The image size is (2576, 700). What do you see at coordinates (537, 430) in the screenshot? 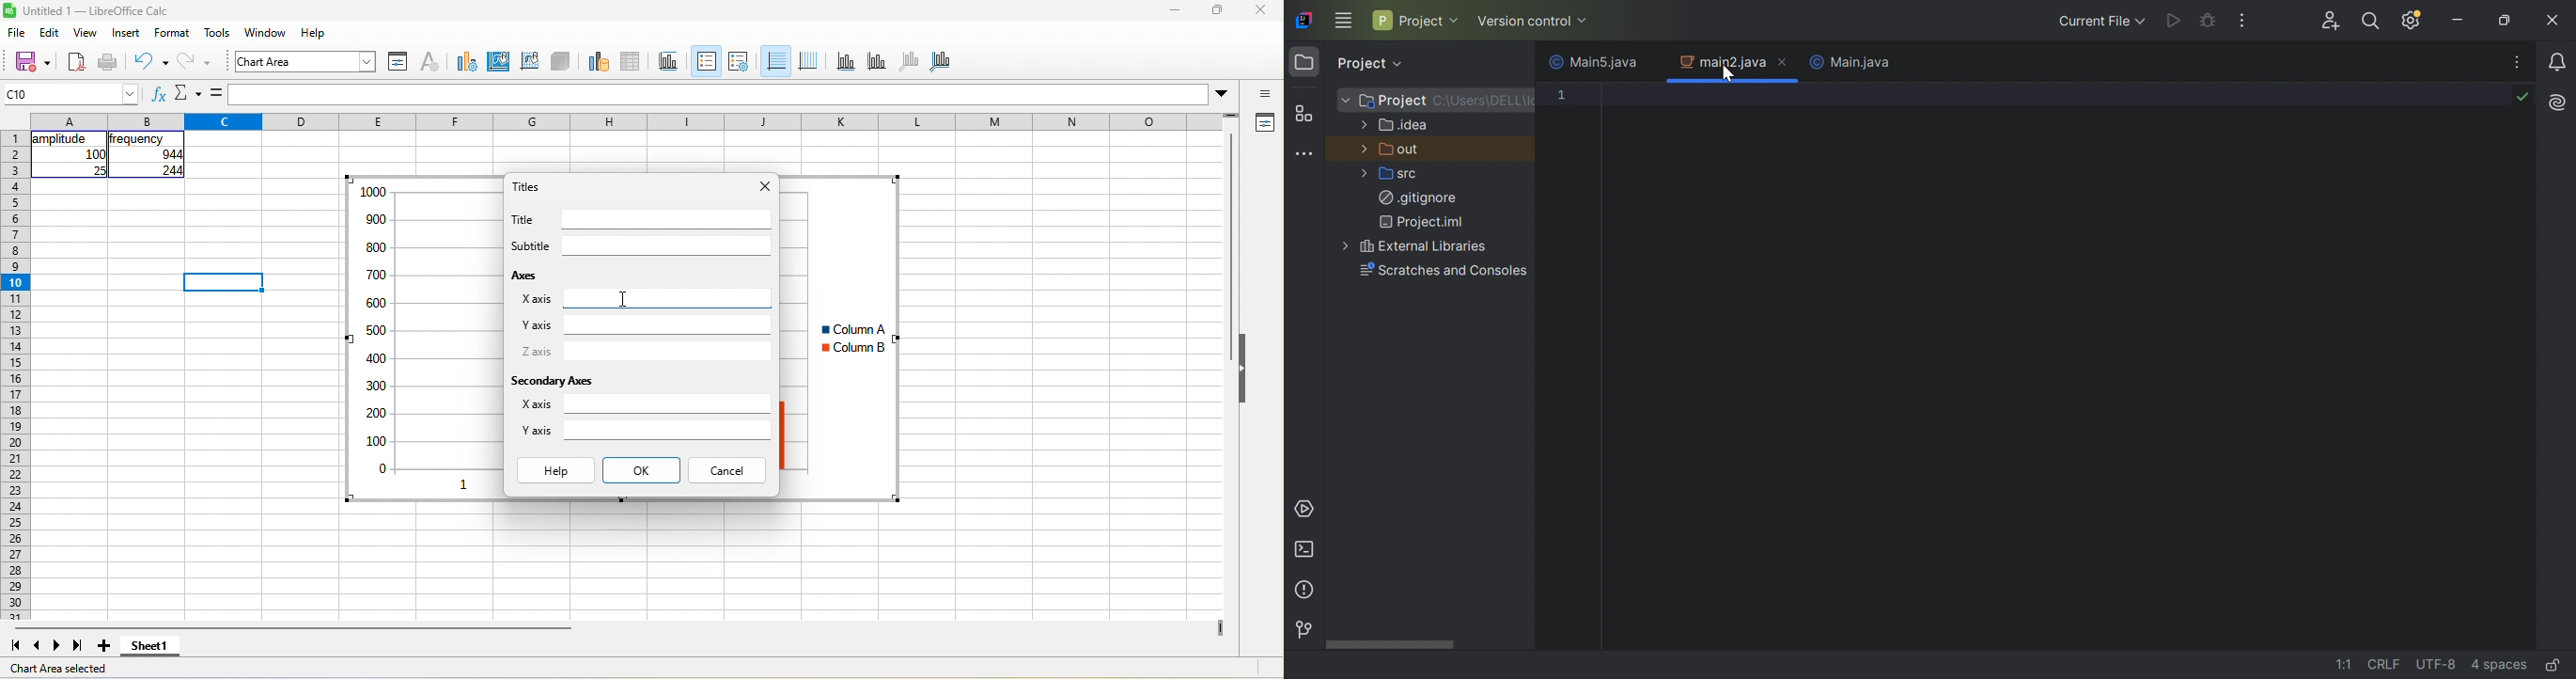
I see `Y axis` at bounding box center [537, 430].